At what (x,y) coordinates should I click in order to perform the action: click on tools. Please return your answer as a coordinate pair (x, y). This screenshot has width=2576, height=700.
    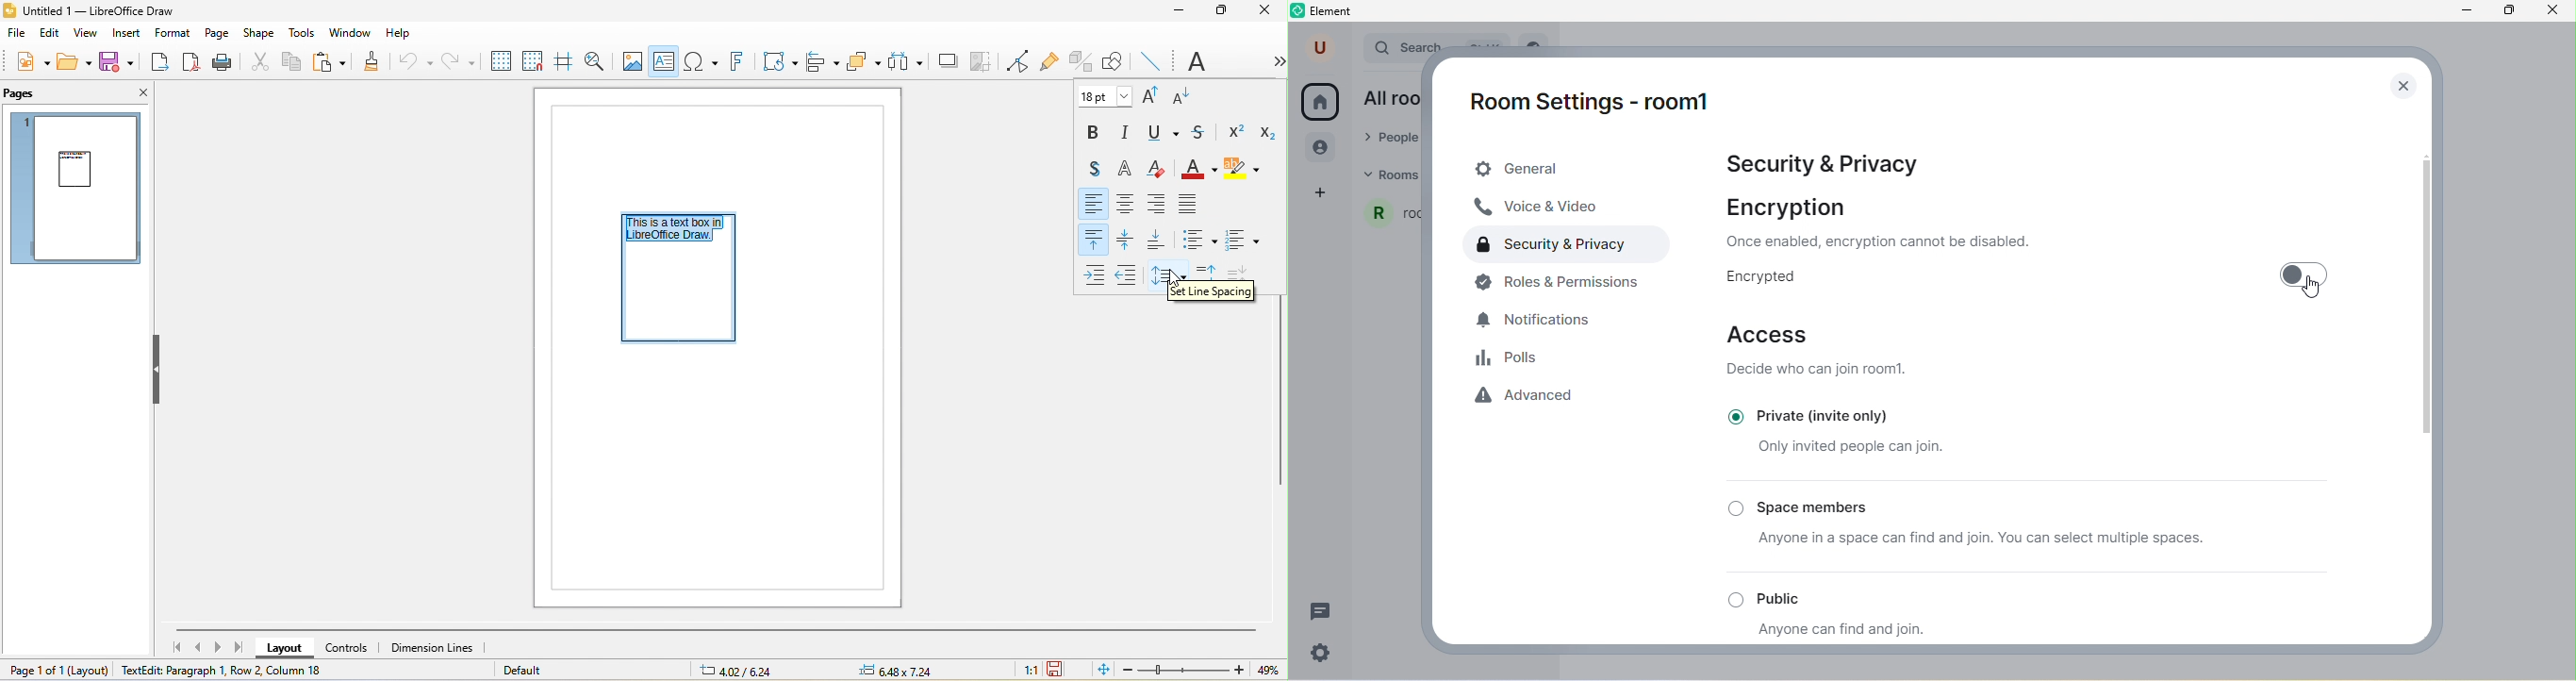
    Looking at the image, I should click on (302, 34).